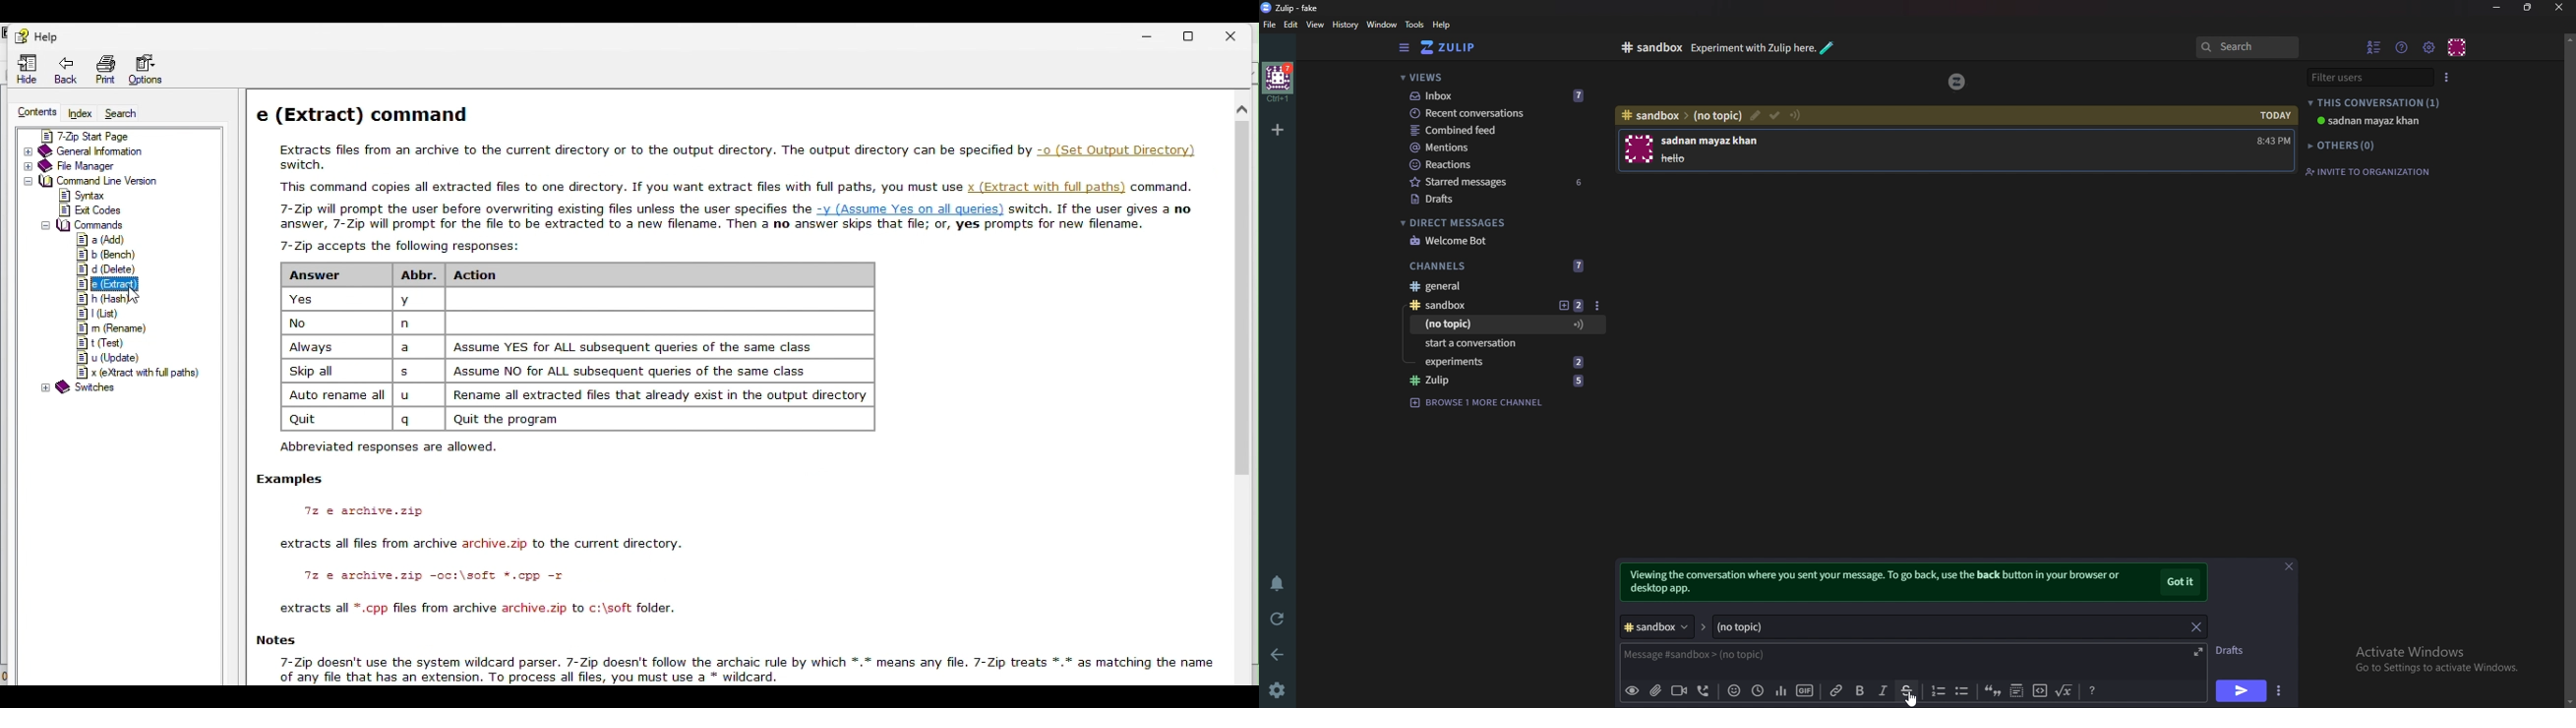 The width and height of the screenshot is (2576, 728). I want to click on Syntax, so click(85, 195).